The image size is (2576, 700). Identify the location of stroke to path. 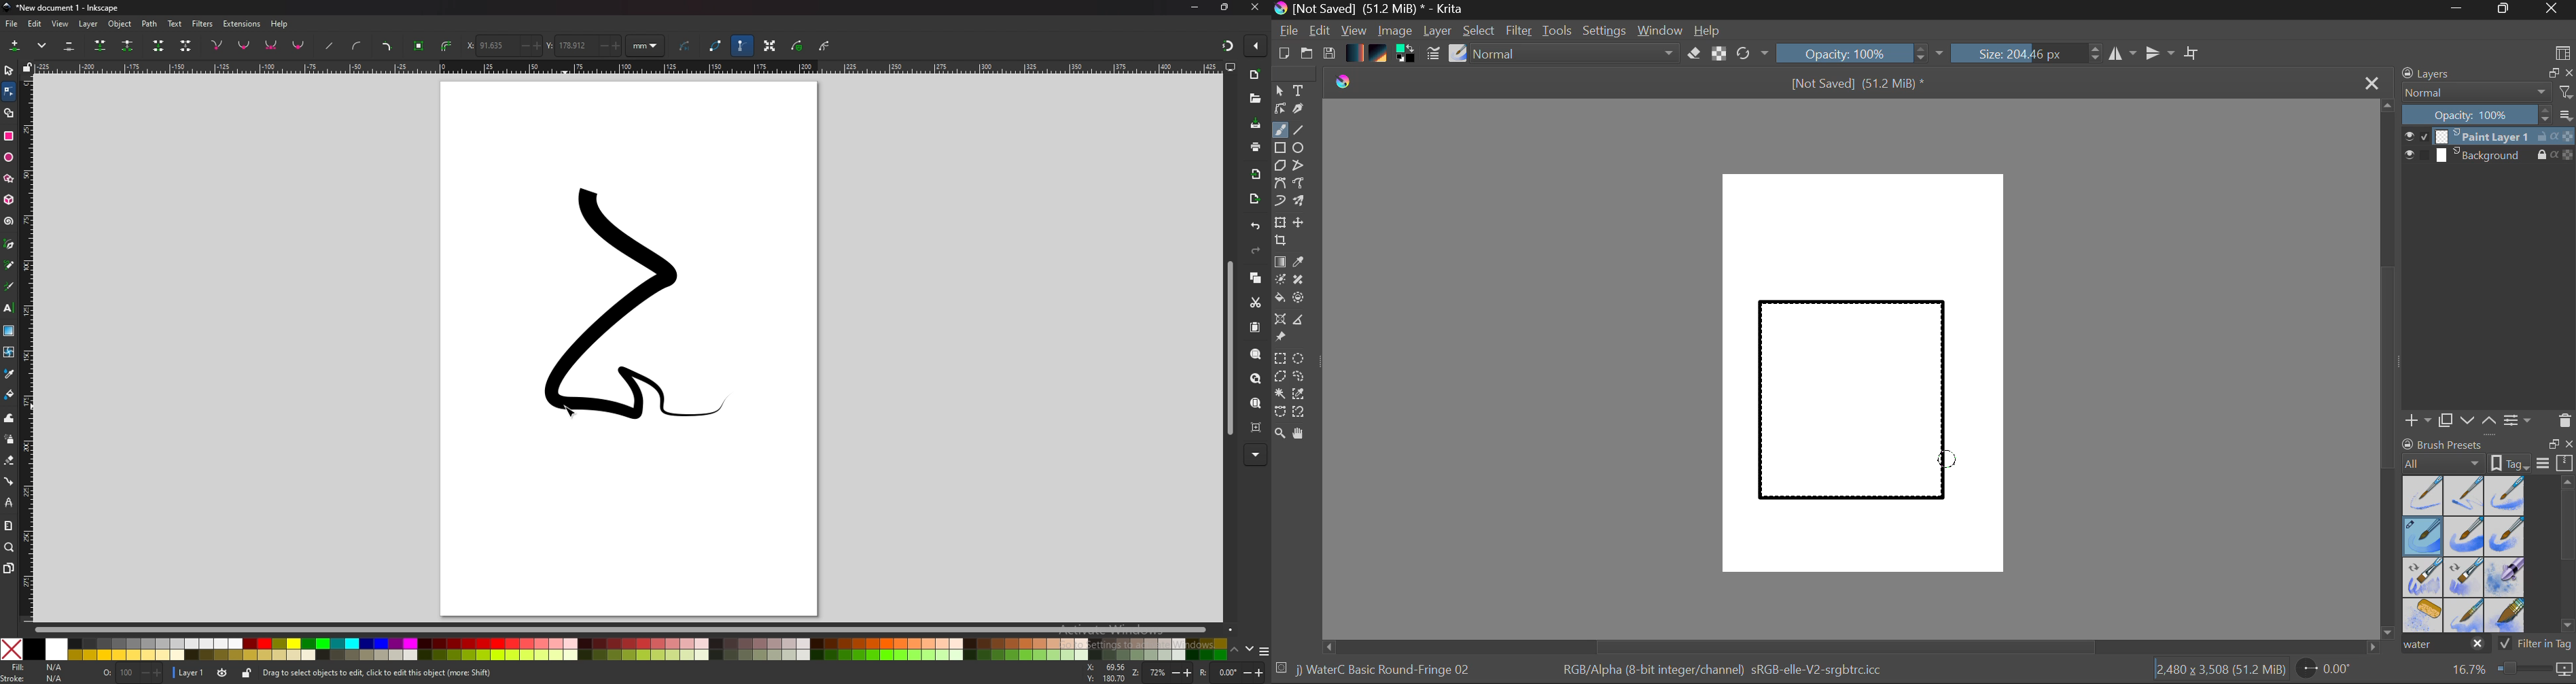
(447, 45).